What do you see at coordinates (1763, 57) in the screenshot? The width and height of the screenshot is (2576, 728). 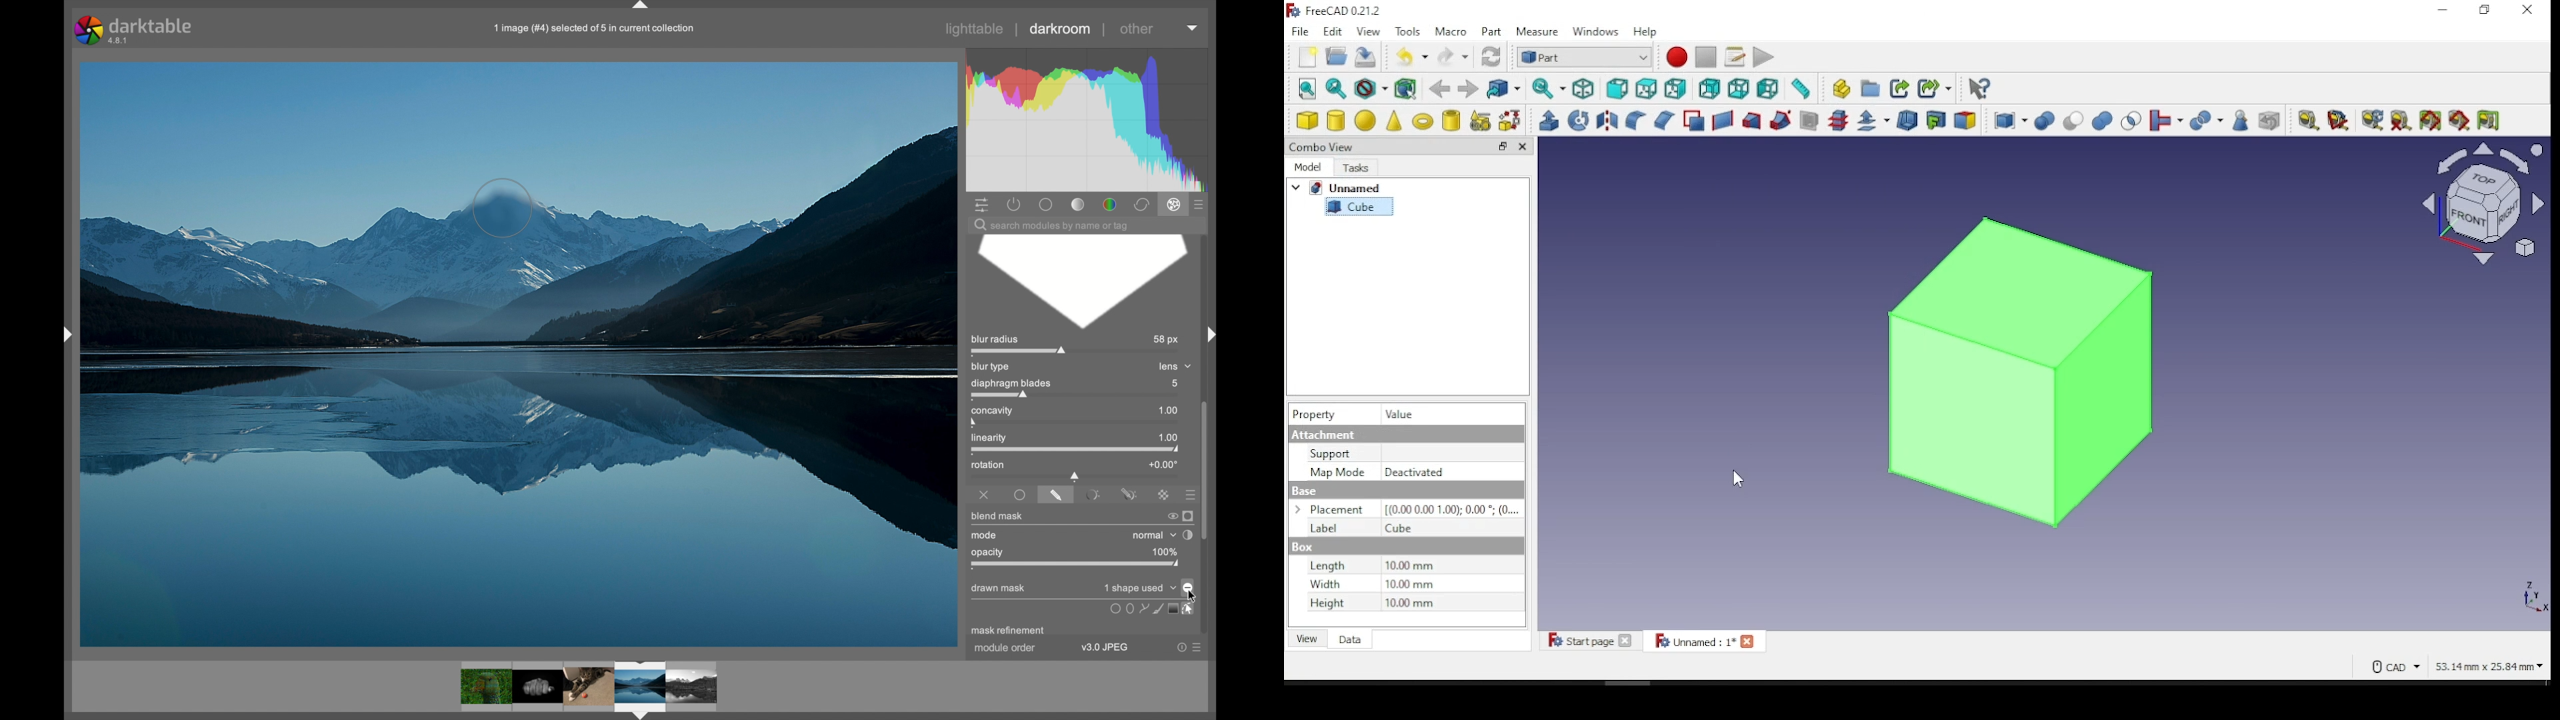 I see `execute macro` at bounding box center [1763, 57].